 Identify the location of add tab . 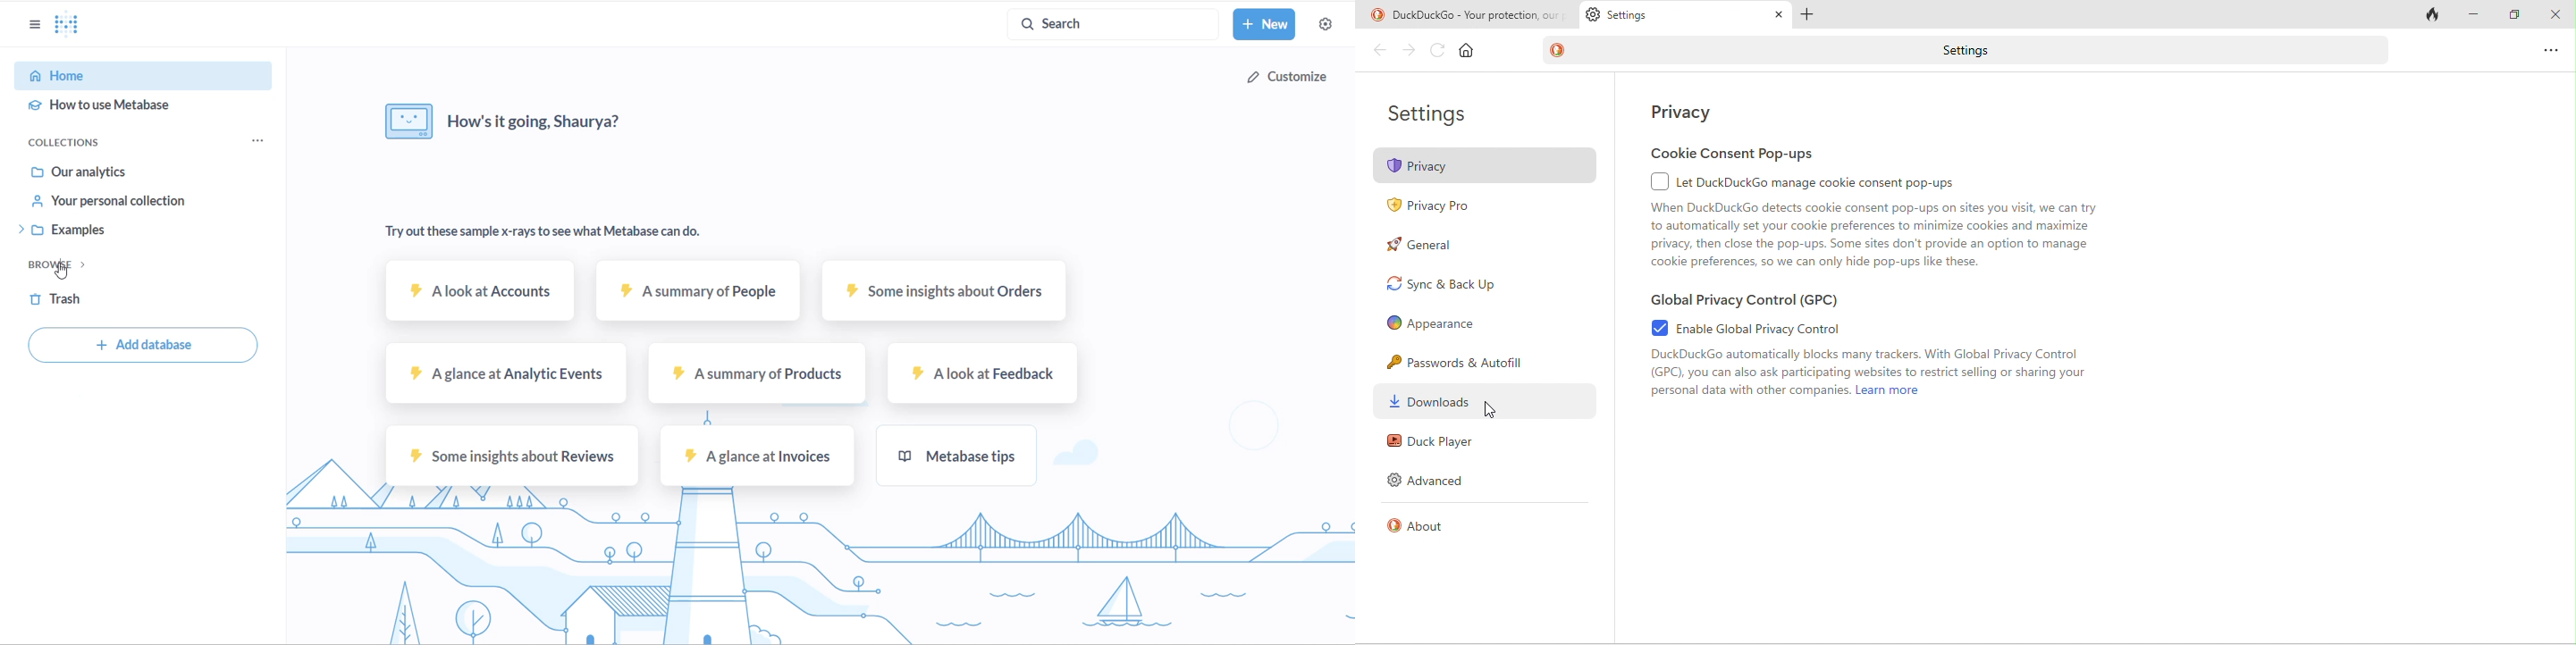
(1814, 13).